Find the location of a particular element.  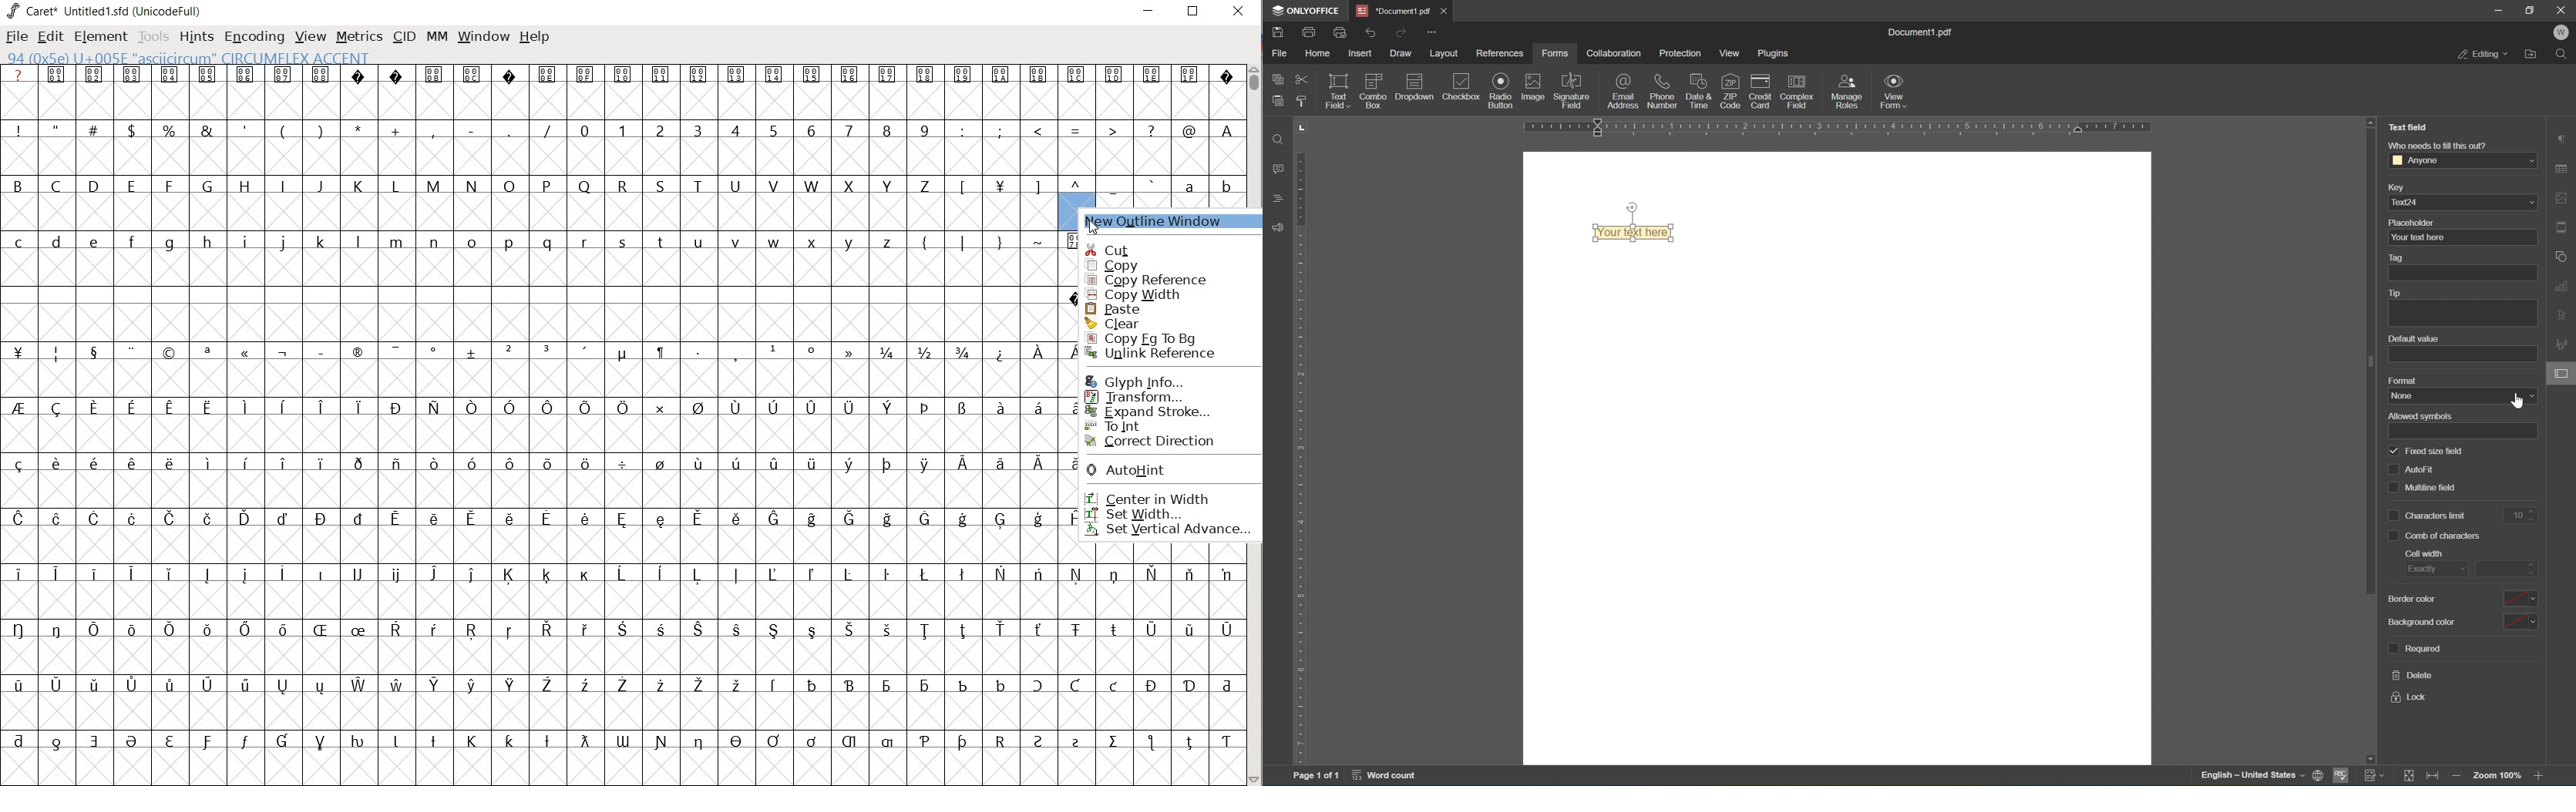

allowed symbols is located at coordinates (2420, 416).